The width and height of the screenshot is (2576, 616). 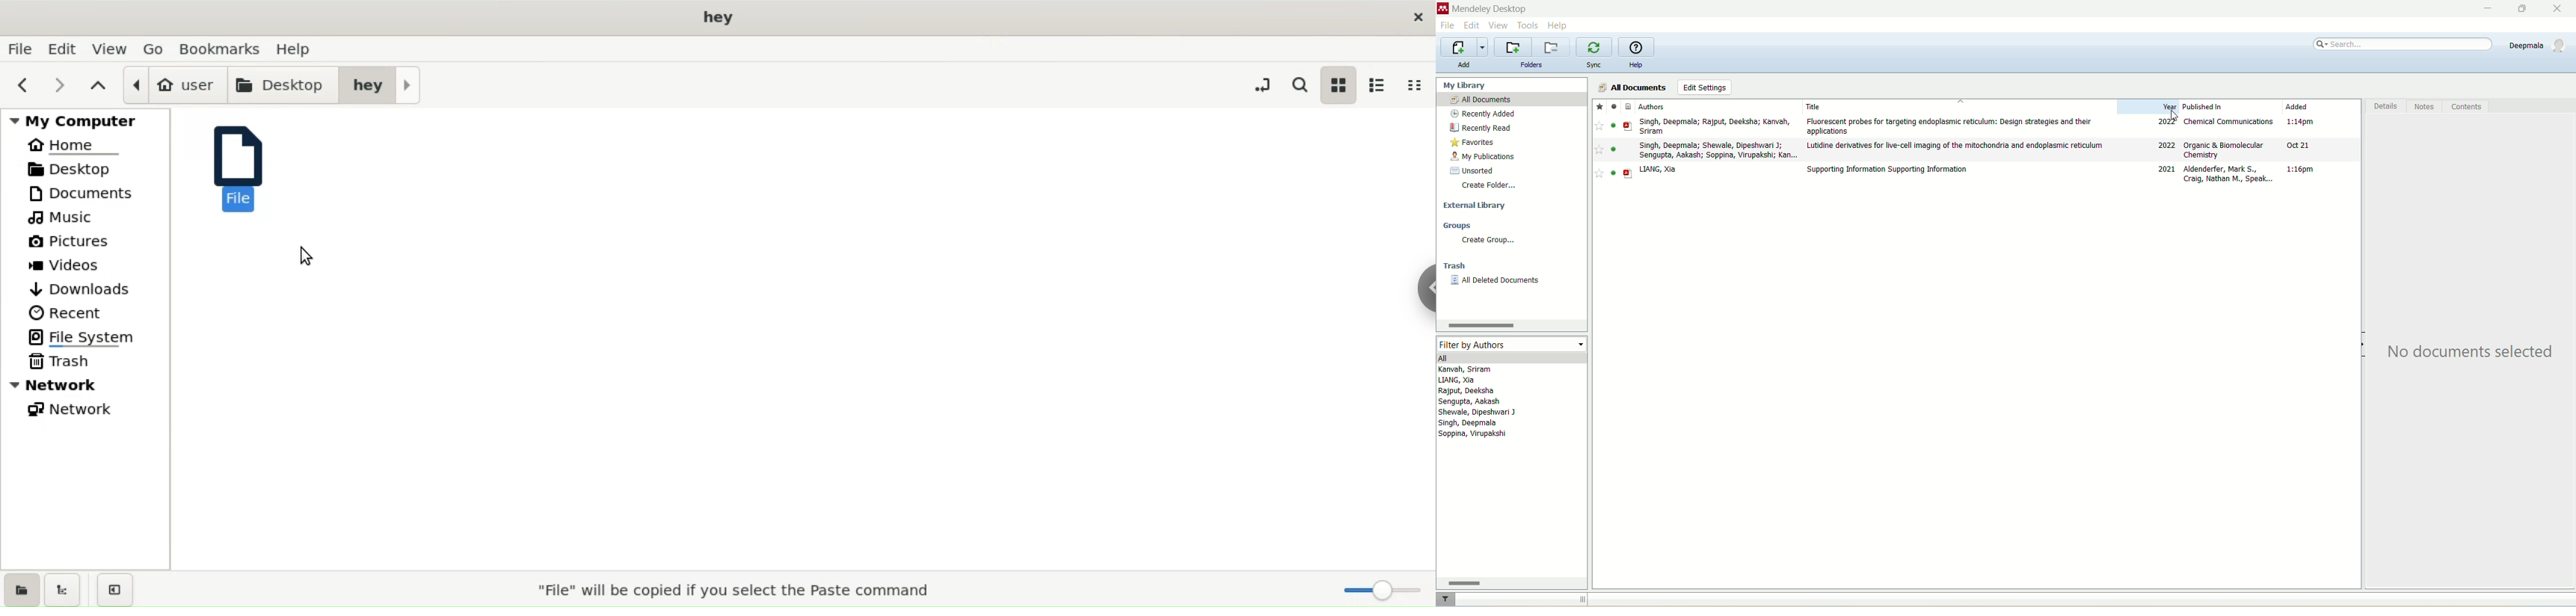 I want to click on view, so click(x=1497, y=24).